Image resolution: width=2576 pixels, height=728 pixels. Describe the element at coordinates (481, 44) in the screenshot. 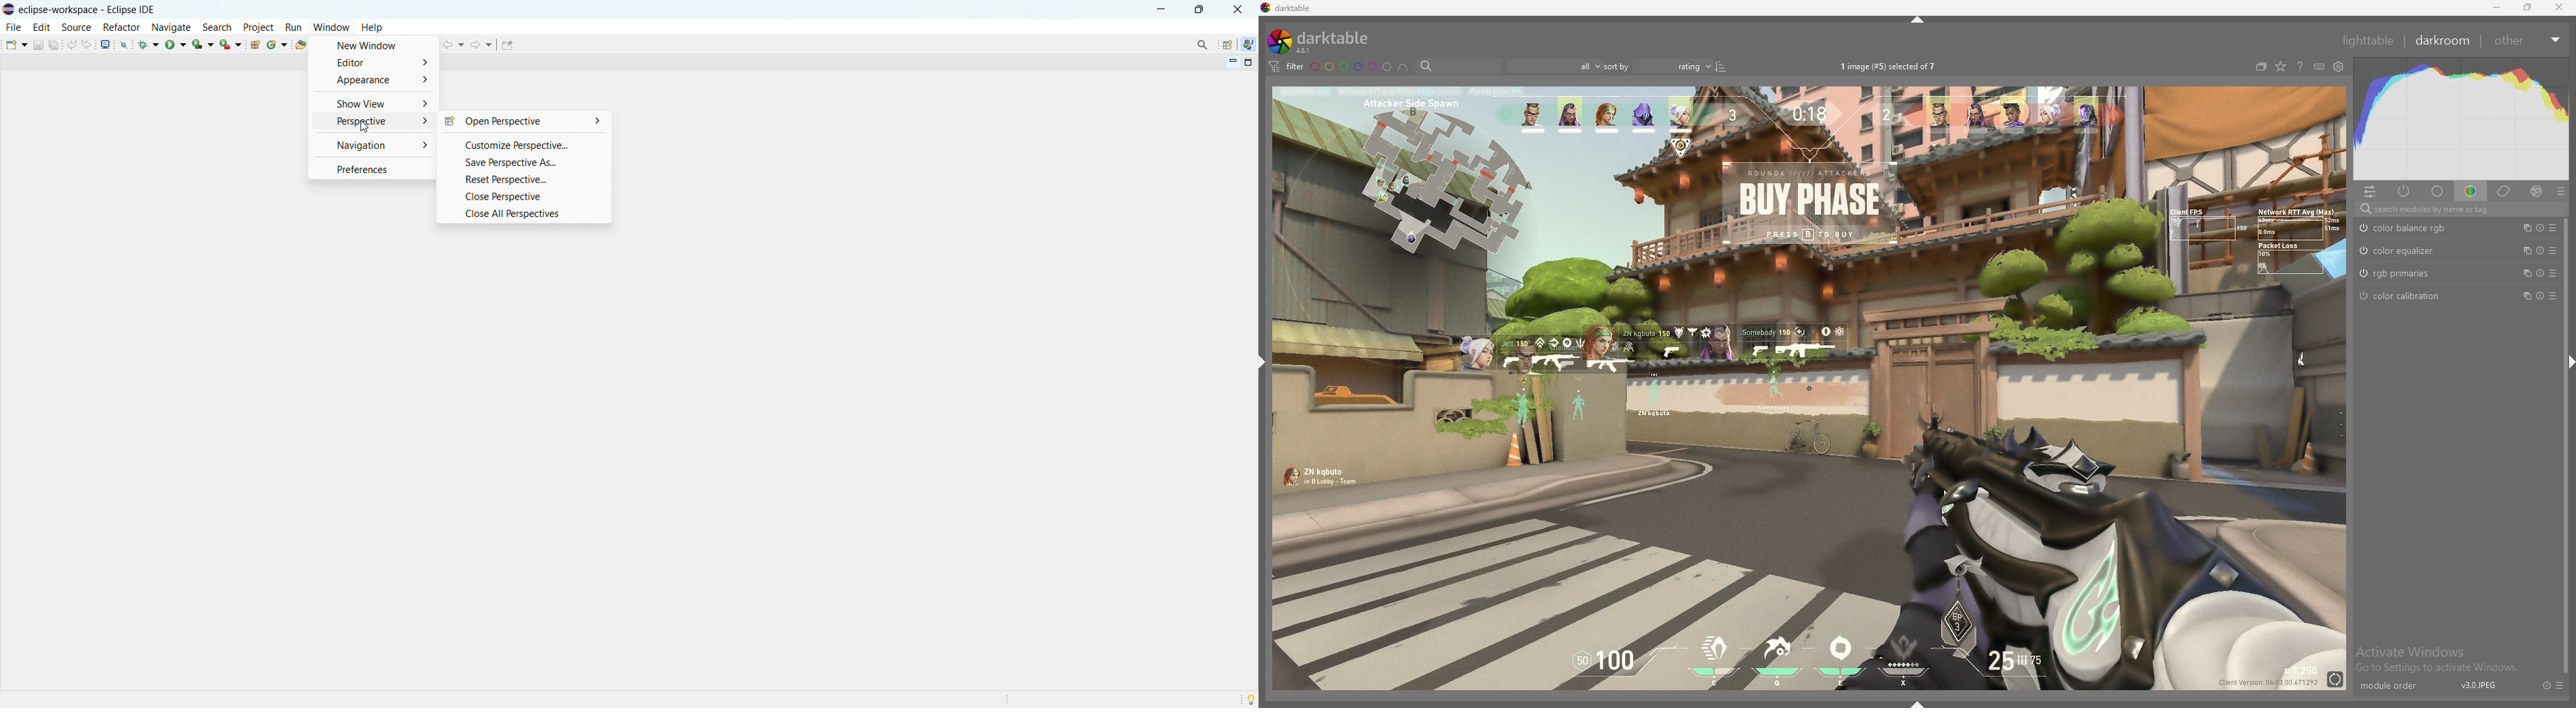

I see `forward` at that location.